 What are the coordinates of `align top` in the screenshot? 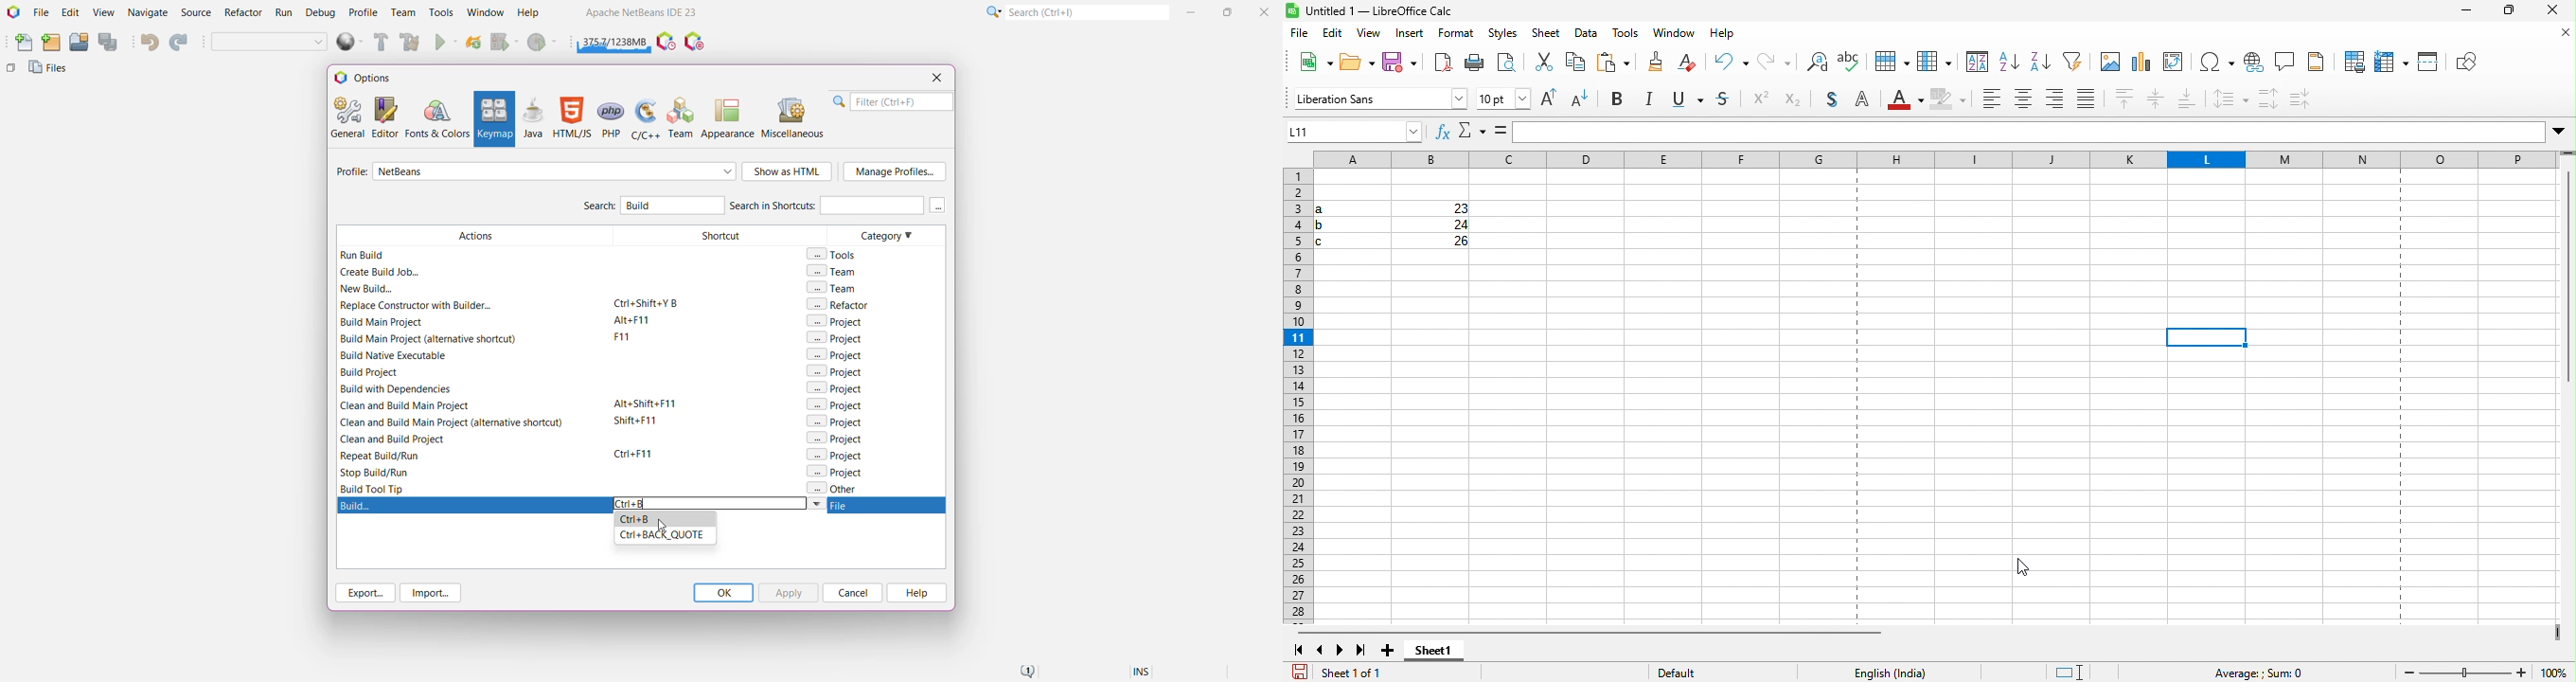 It's located at (2125, 100).